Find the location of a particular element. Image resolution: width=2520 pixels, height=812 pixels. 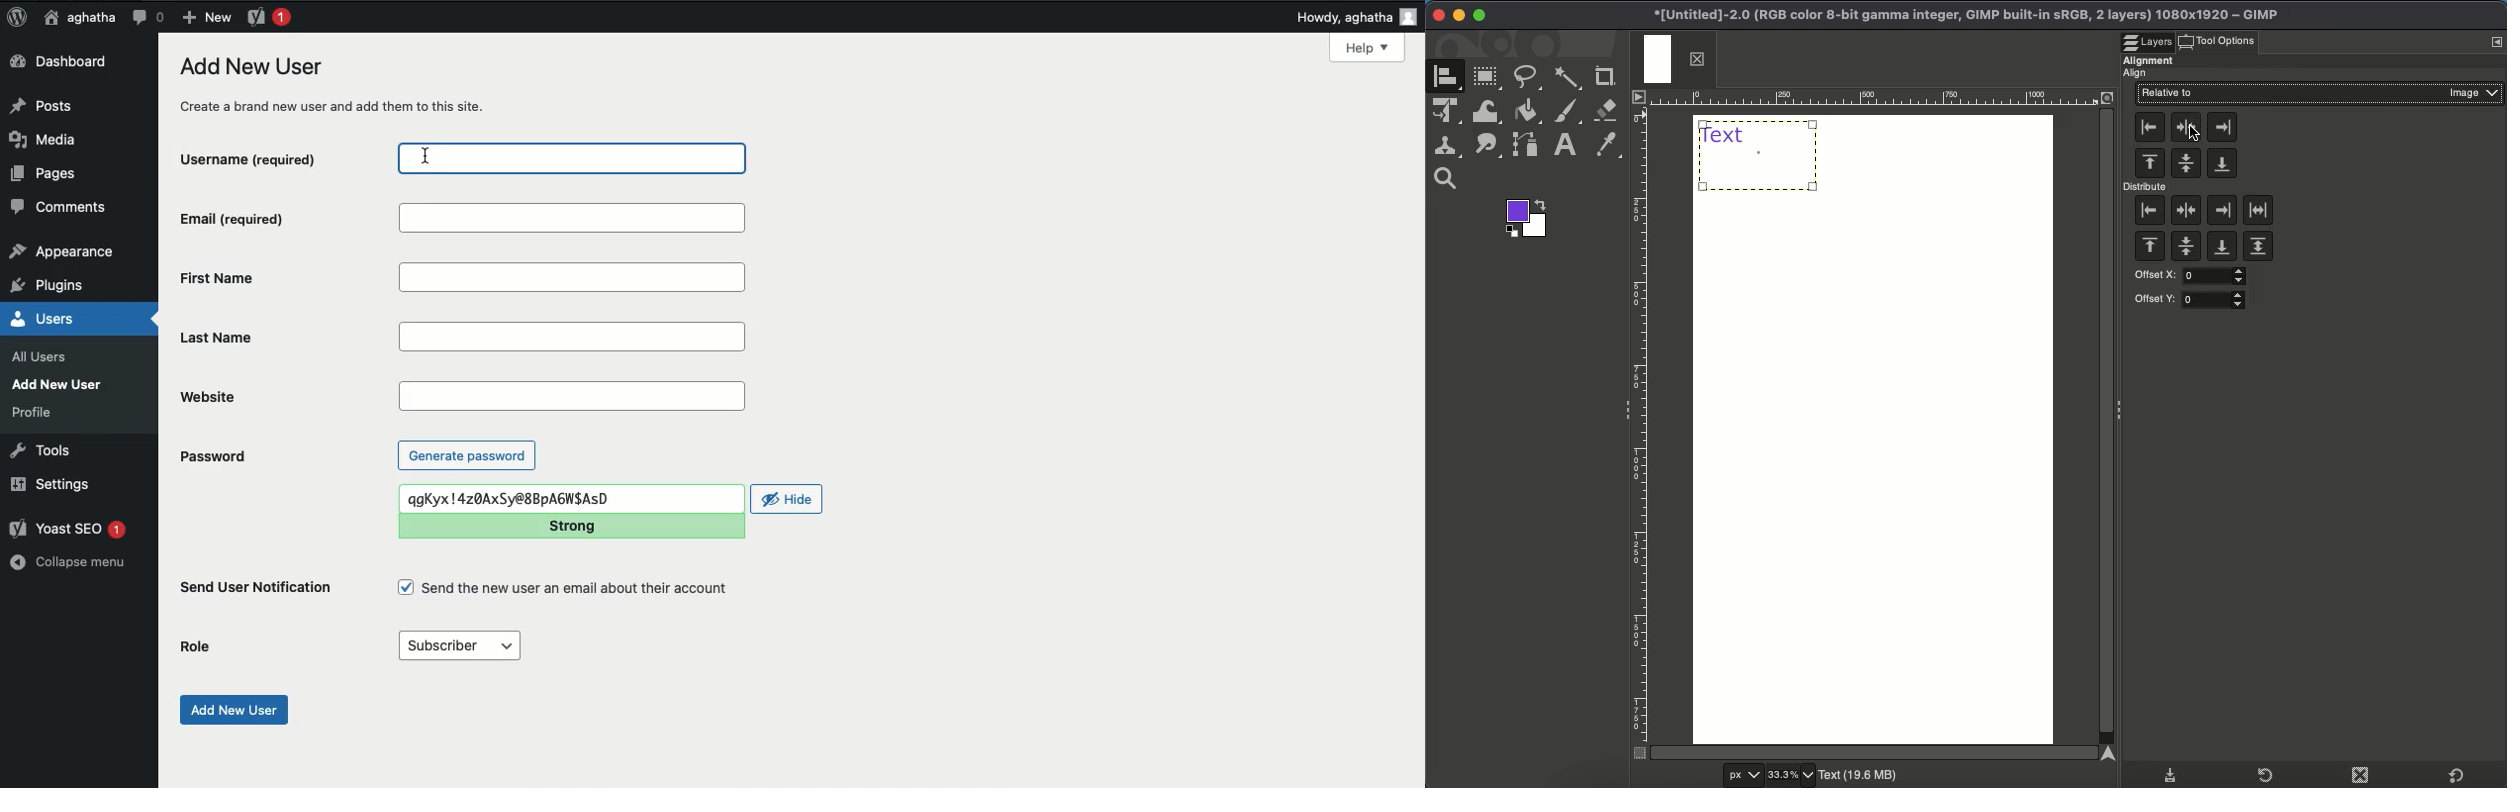

Text(19.6 MB) is located at coordinates (1861, 777).